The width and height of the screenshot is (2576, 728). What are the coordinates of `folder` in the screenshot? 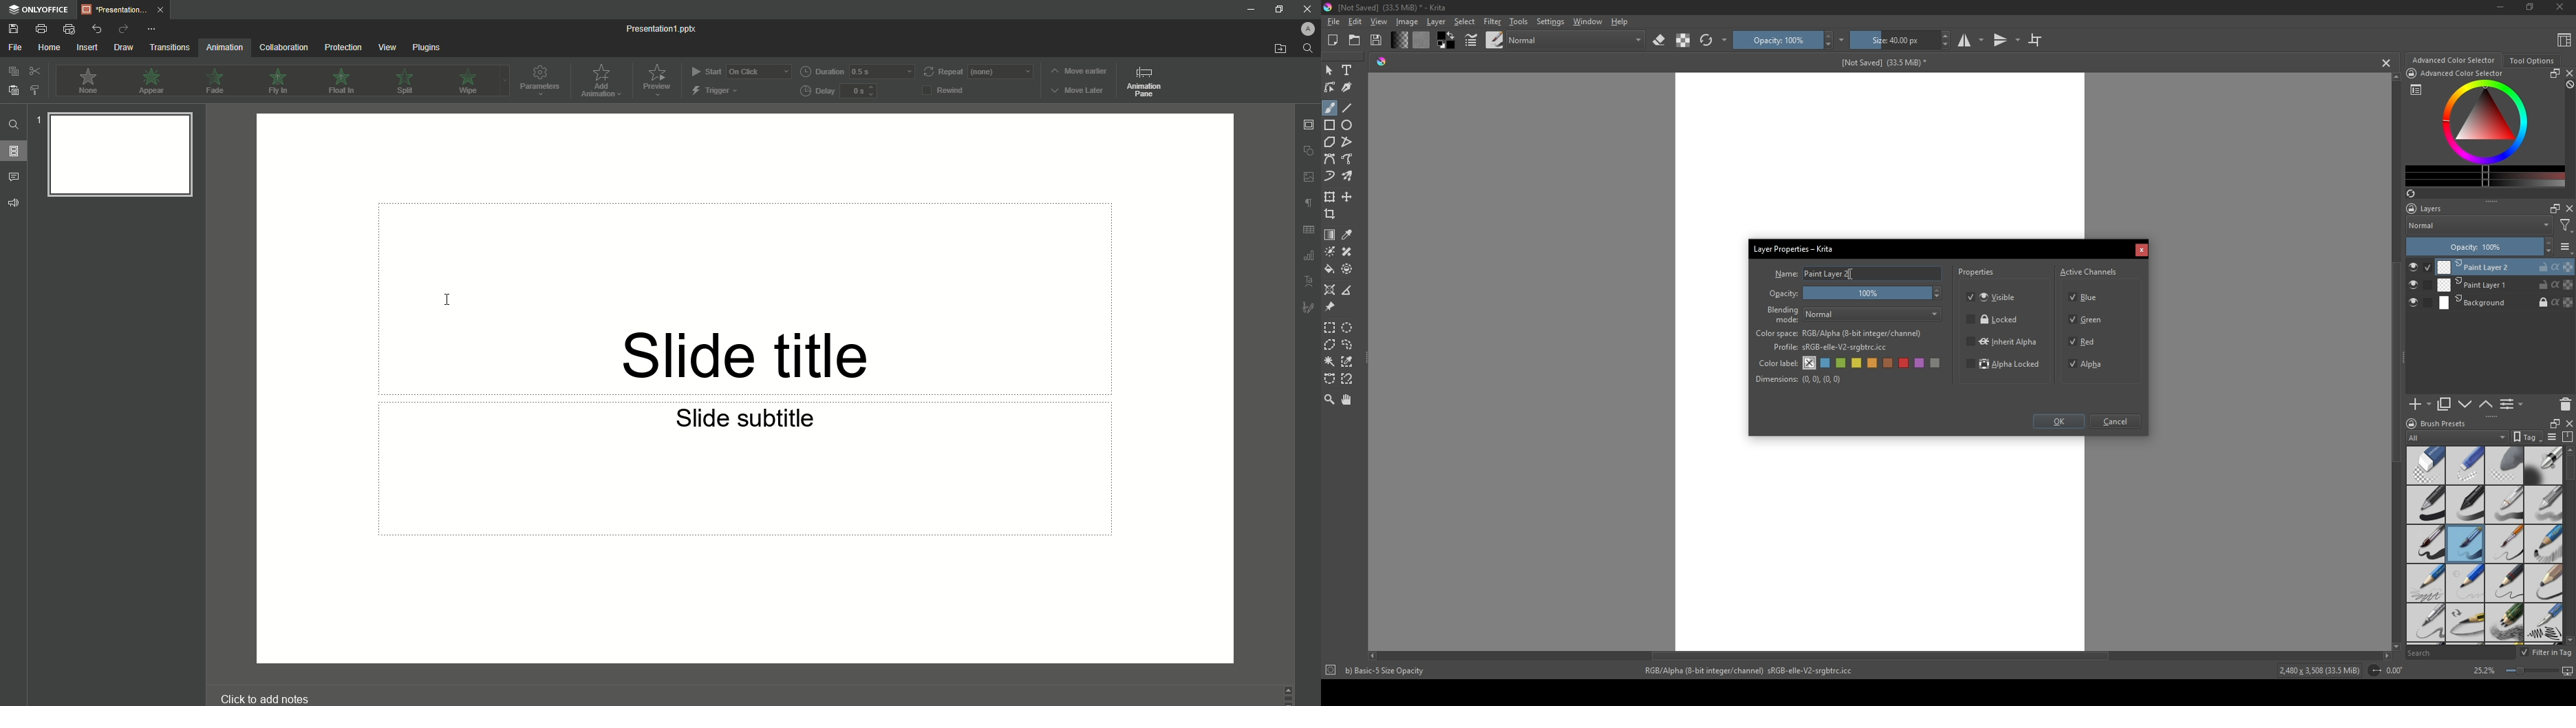 It's located at (1354, 41).